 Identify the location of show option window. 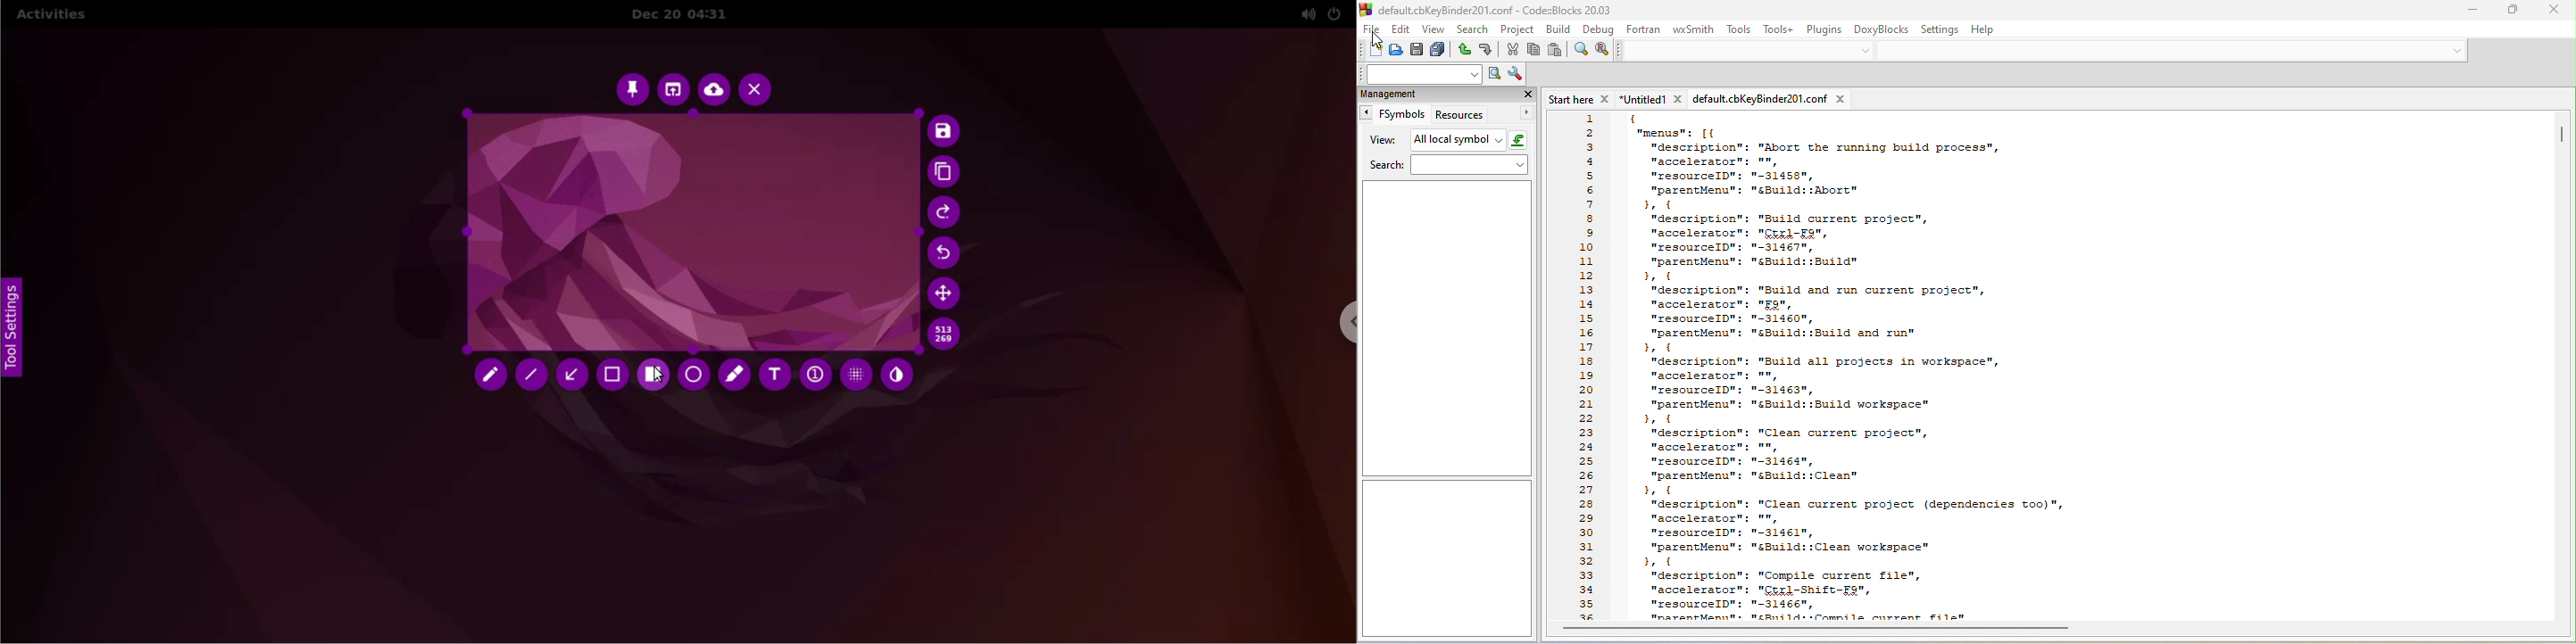
(1515, 74).